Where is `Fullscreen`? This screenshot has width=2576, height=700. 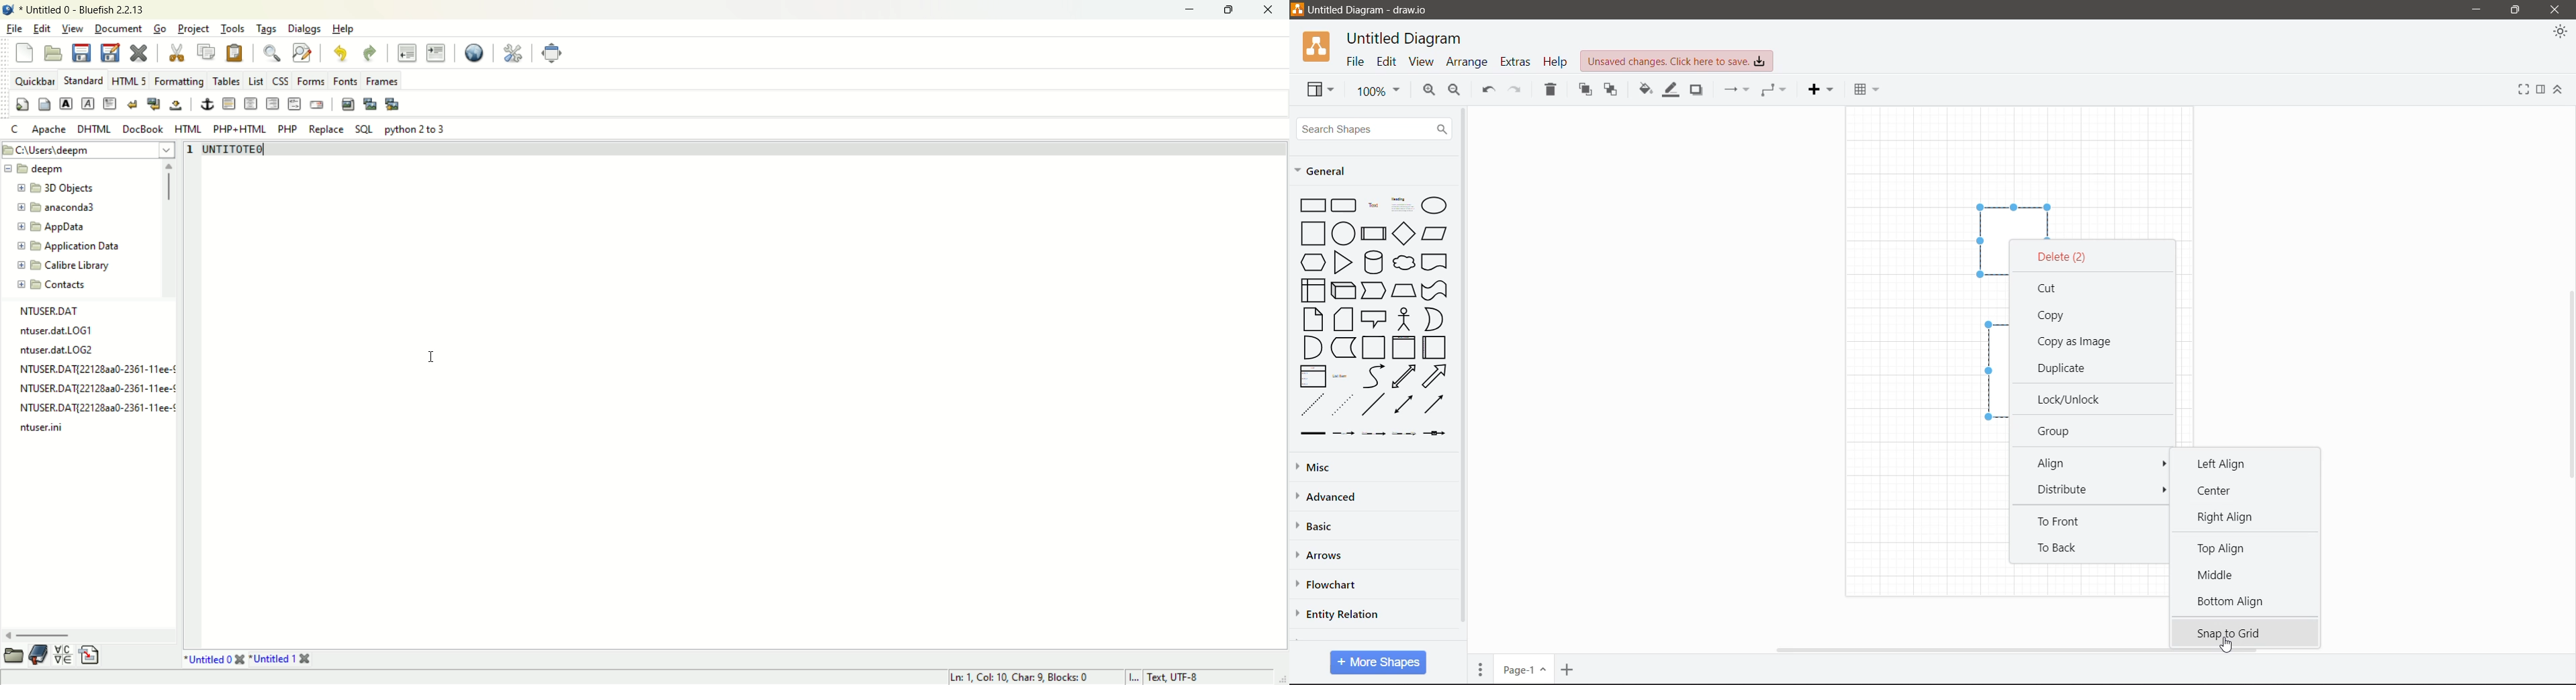
Fullscreen is located at coordinates (2523, 89).